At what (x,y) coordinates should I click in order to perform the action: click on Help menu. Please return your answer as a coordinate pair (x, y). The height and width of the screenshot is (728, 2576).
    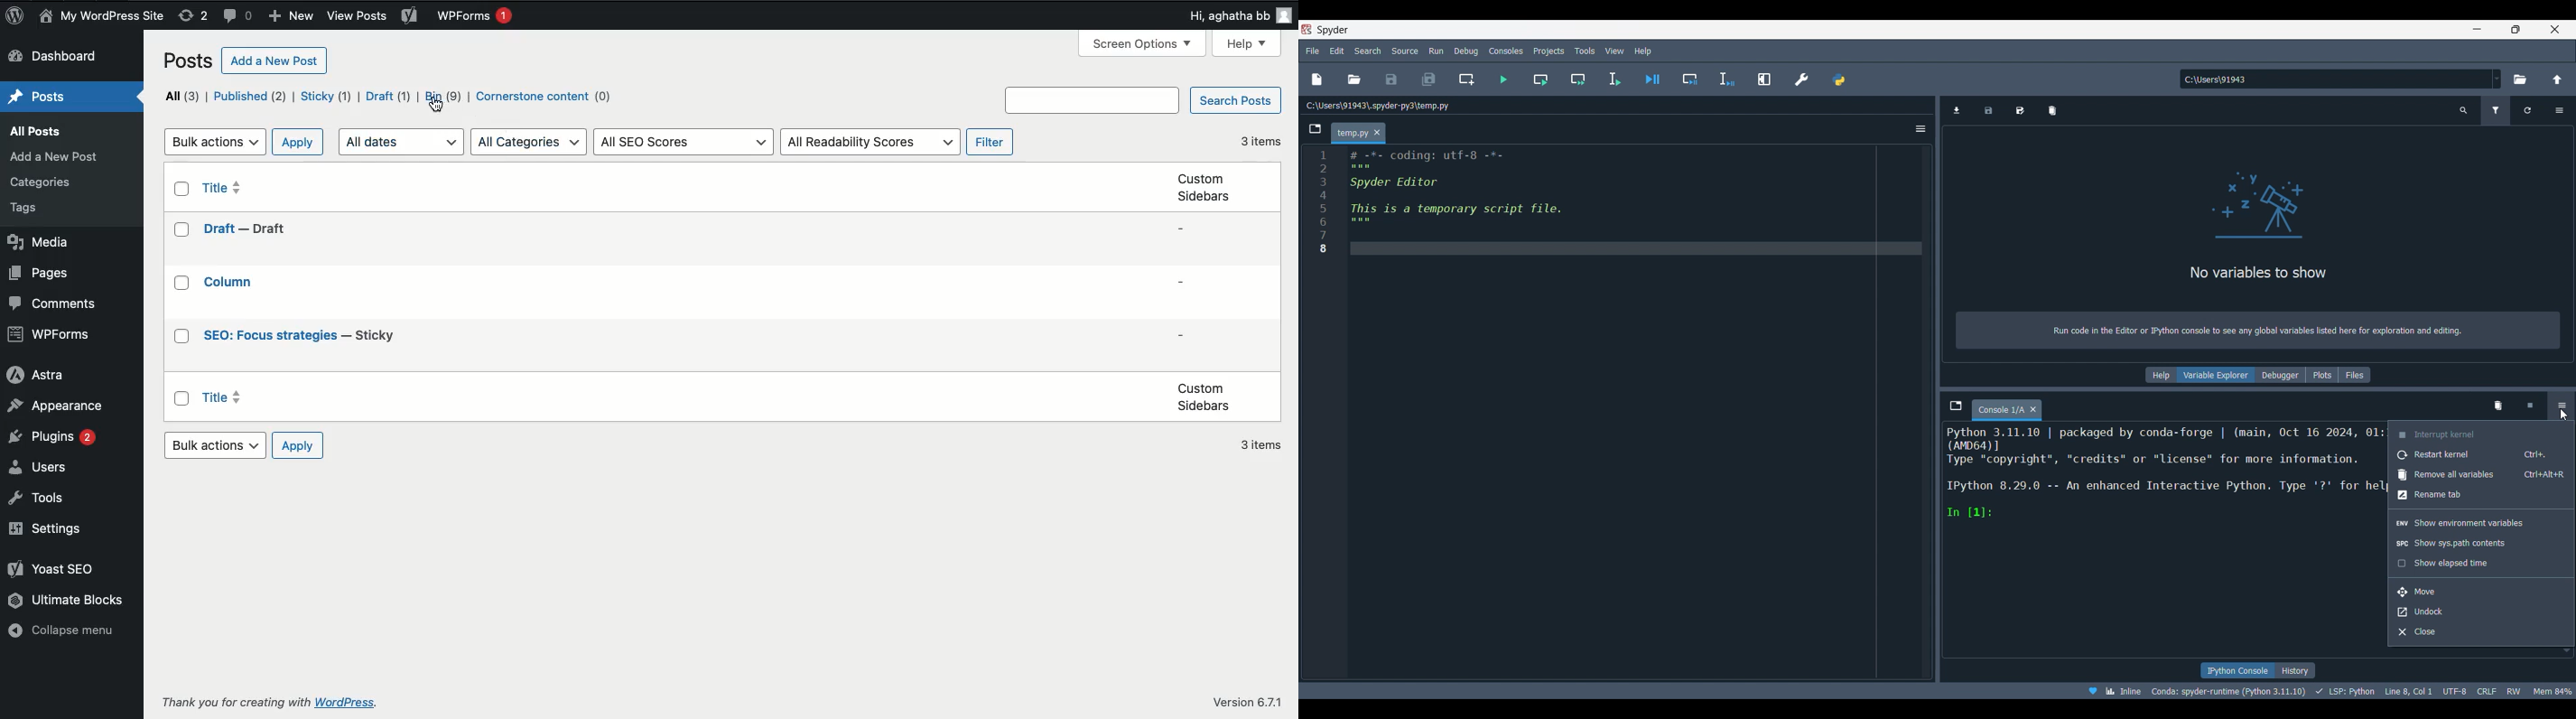
    Looking at the image, I should click on (1643, 51).